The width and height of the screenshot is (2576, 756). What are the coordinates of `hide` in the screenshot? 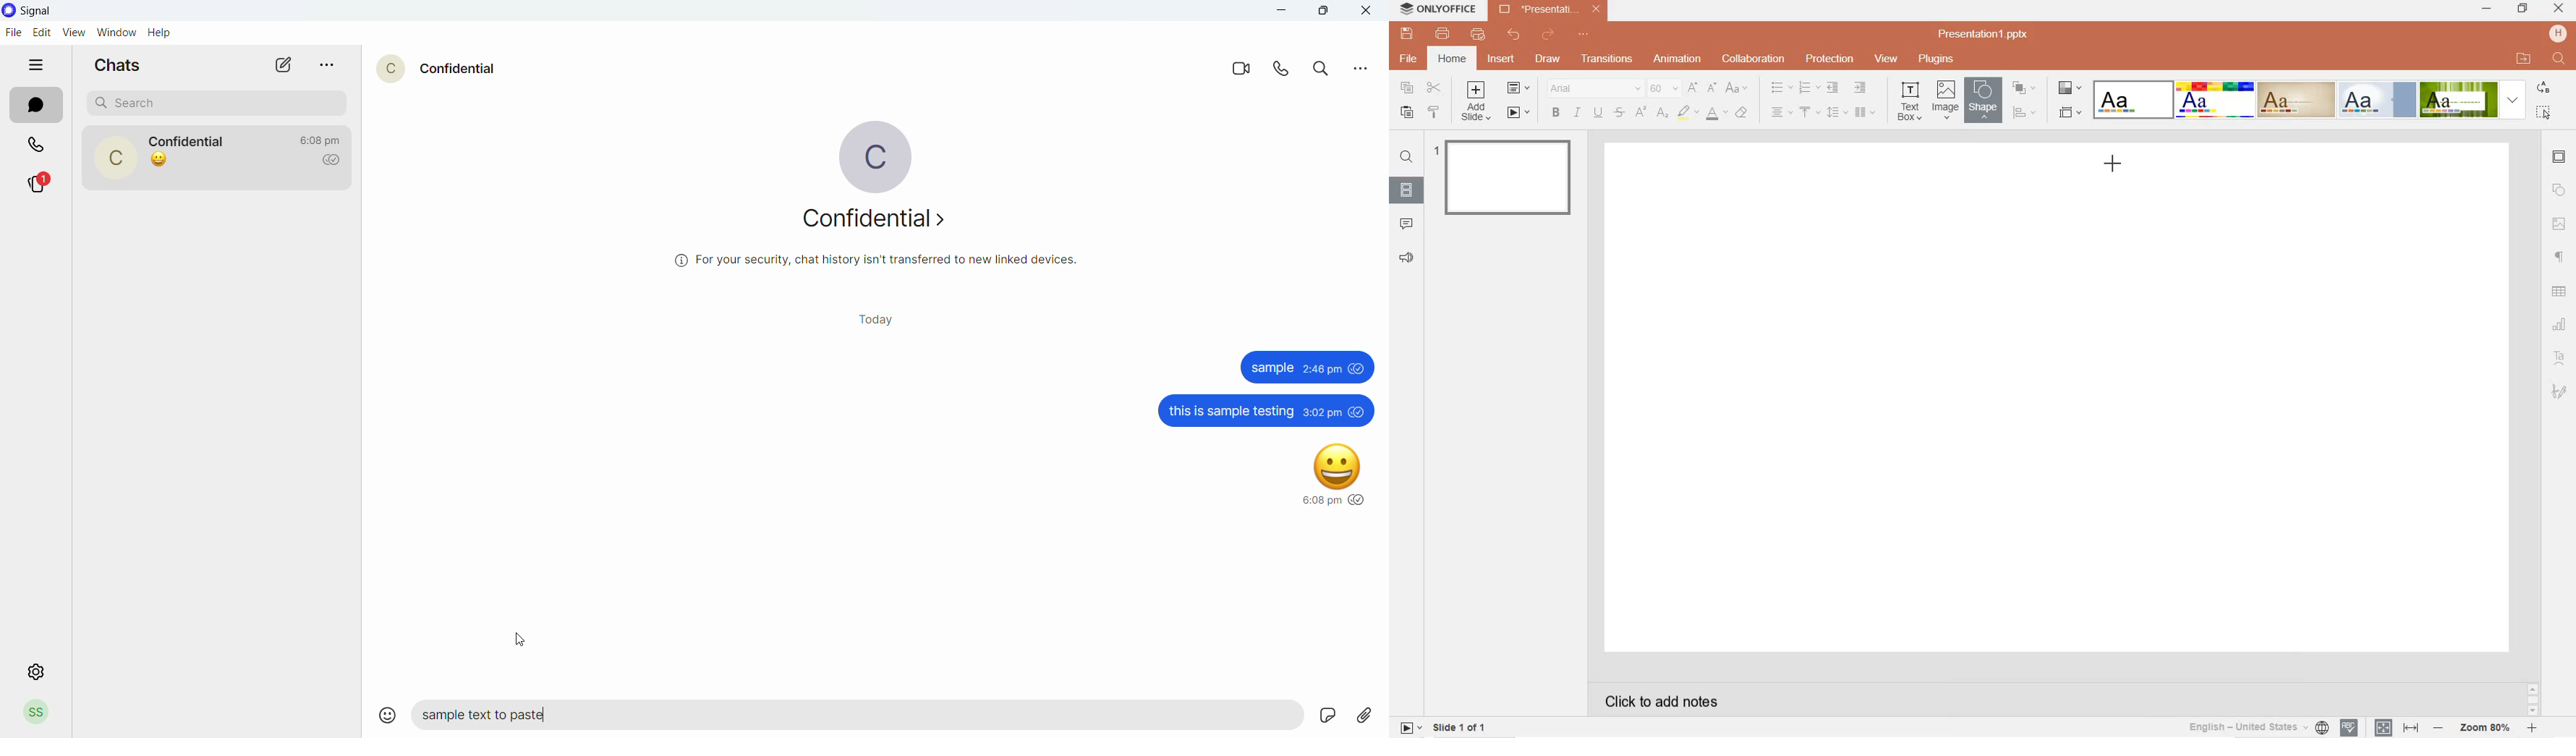 It's located at (38, 65).